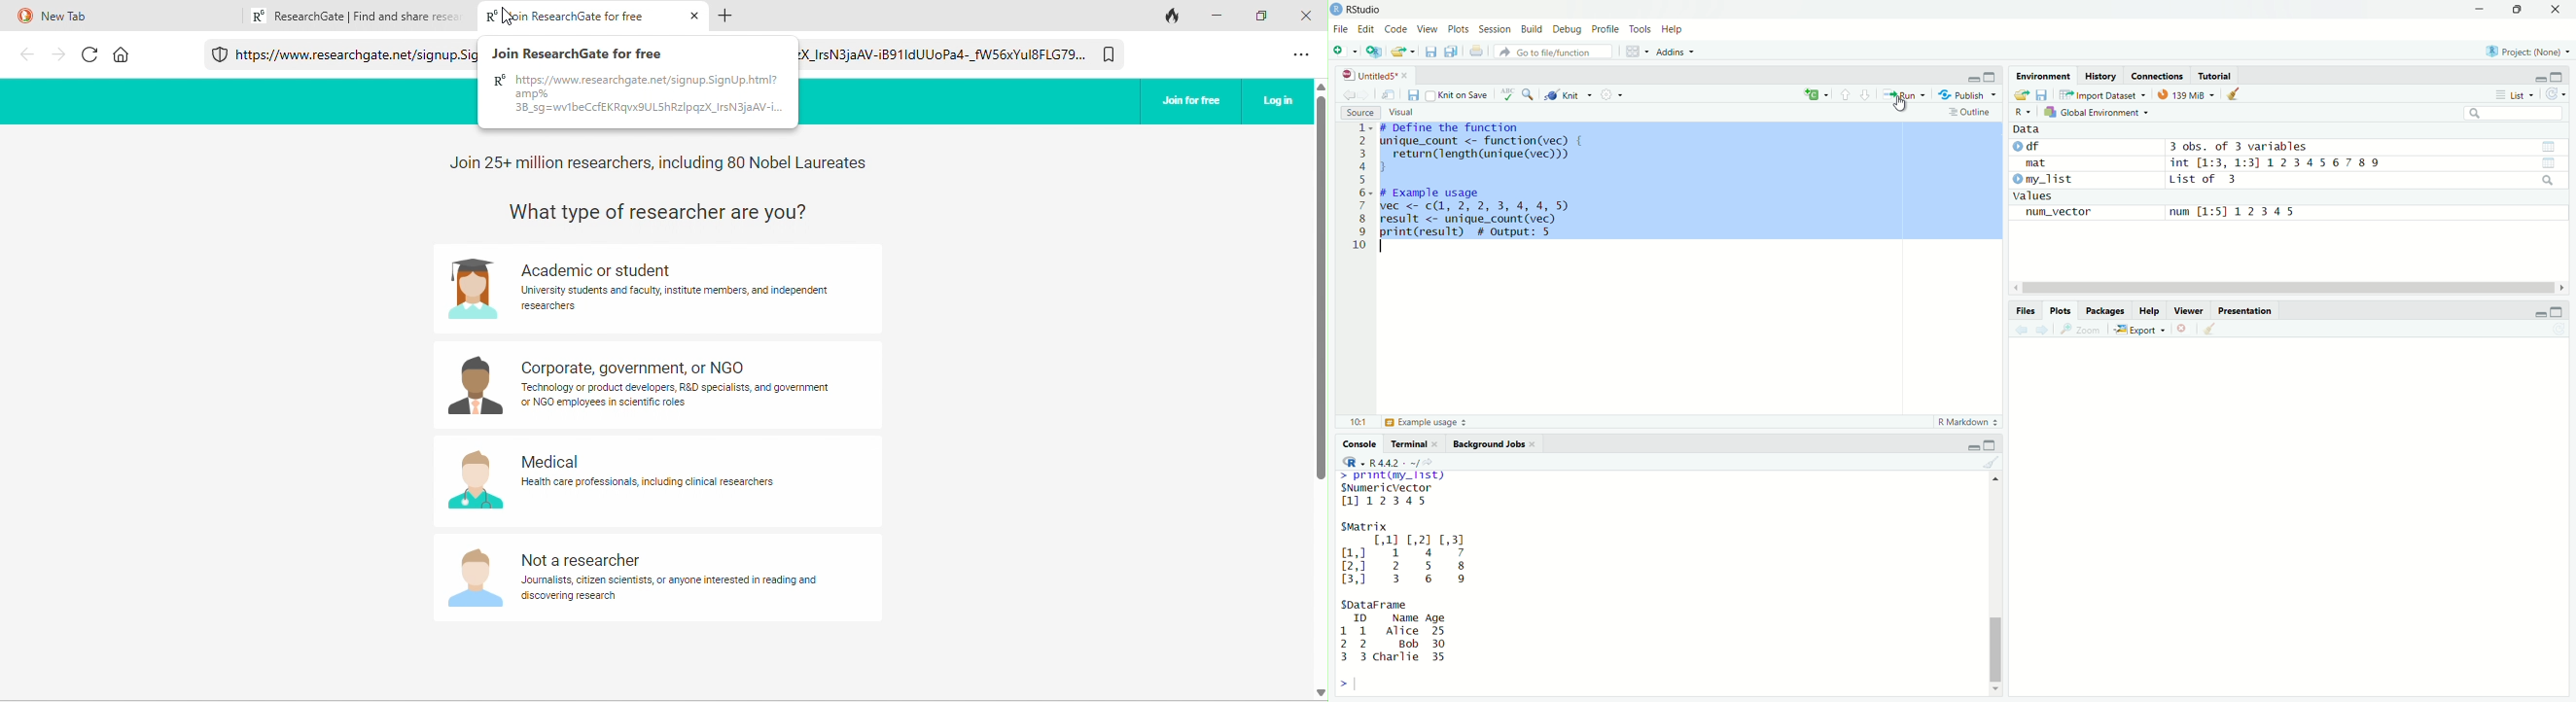 The image size is (2576, 728). What do you see at coordinates (1568, 29) in the screenshot?
I see `Debug` at bounding box center [1568, 29].